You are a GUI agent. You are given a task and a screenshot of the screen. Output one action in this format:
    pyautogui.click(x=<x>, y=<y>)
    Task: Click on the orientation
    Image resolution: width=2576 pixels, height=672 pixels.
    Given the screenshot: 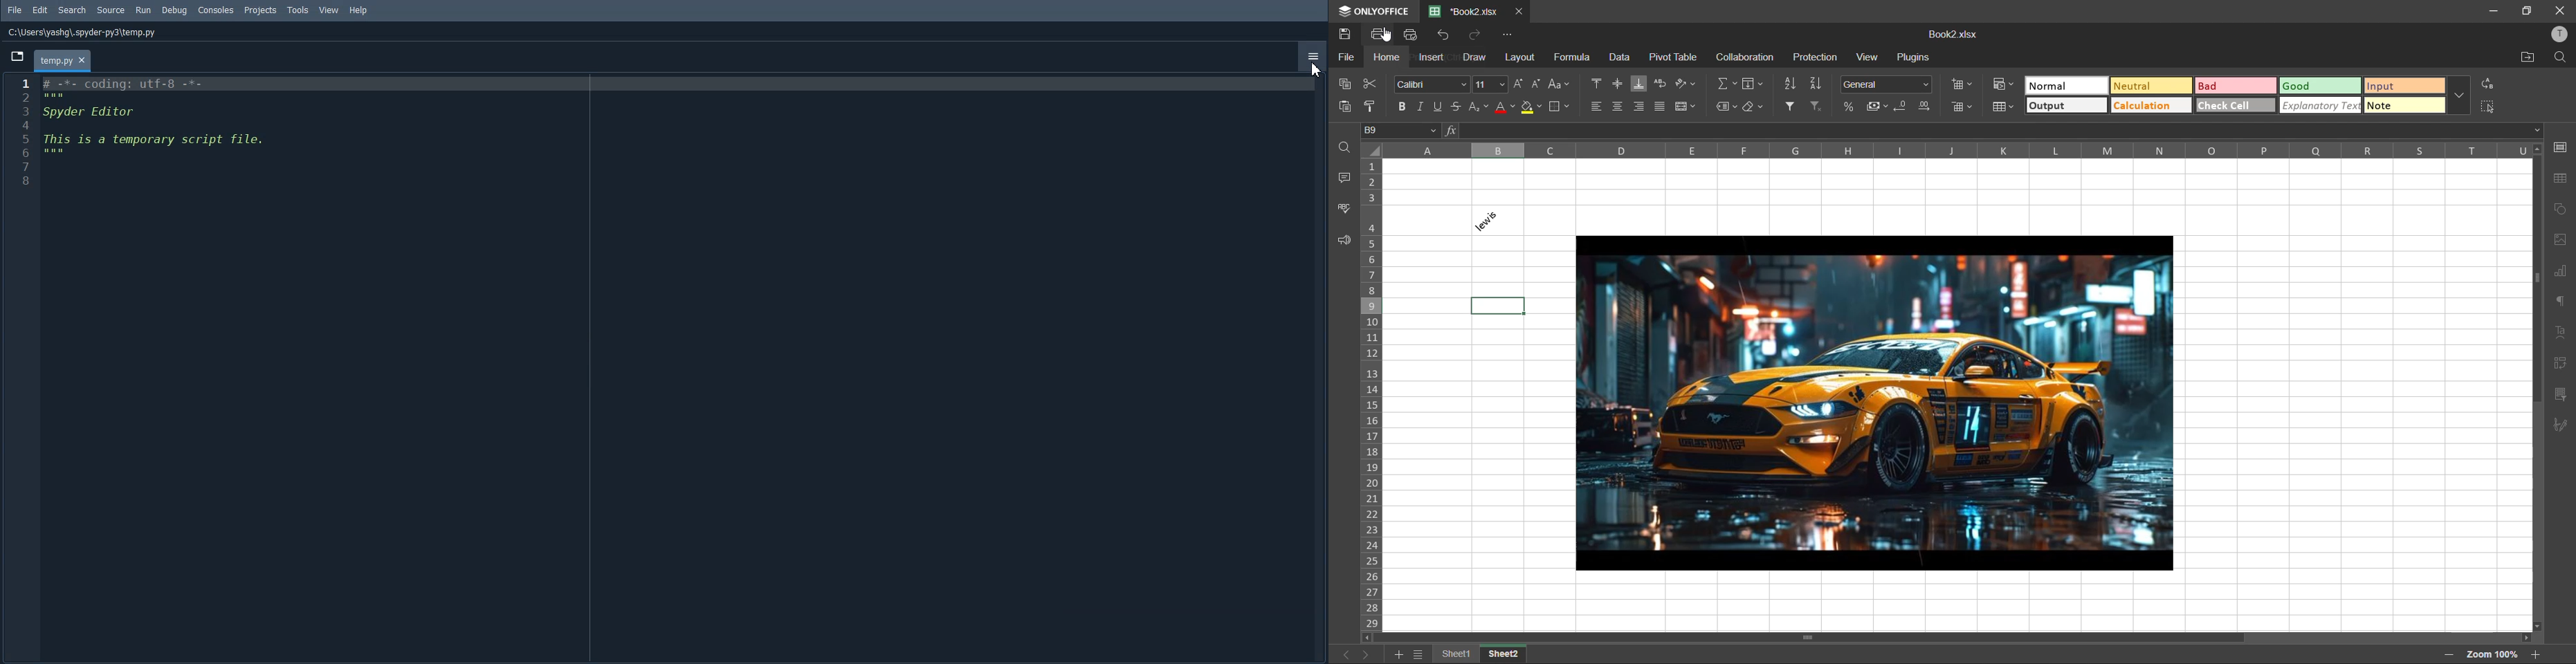 What is the action you would take?
    pyautogui.click(x=1685, y=84)
    